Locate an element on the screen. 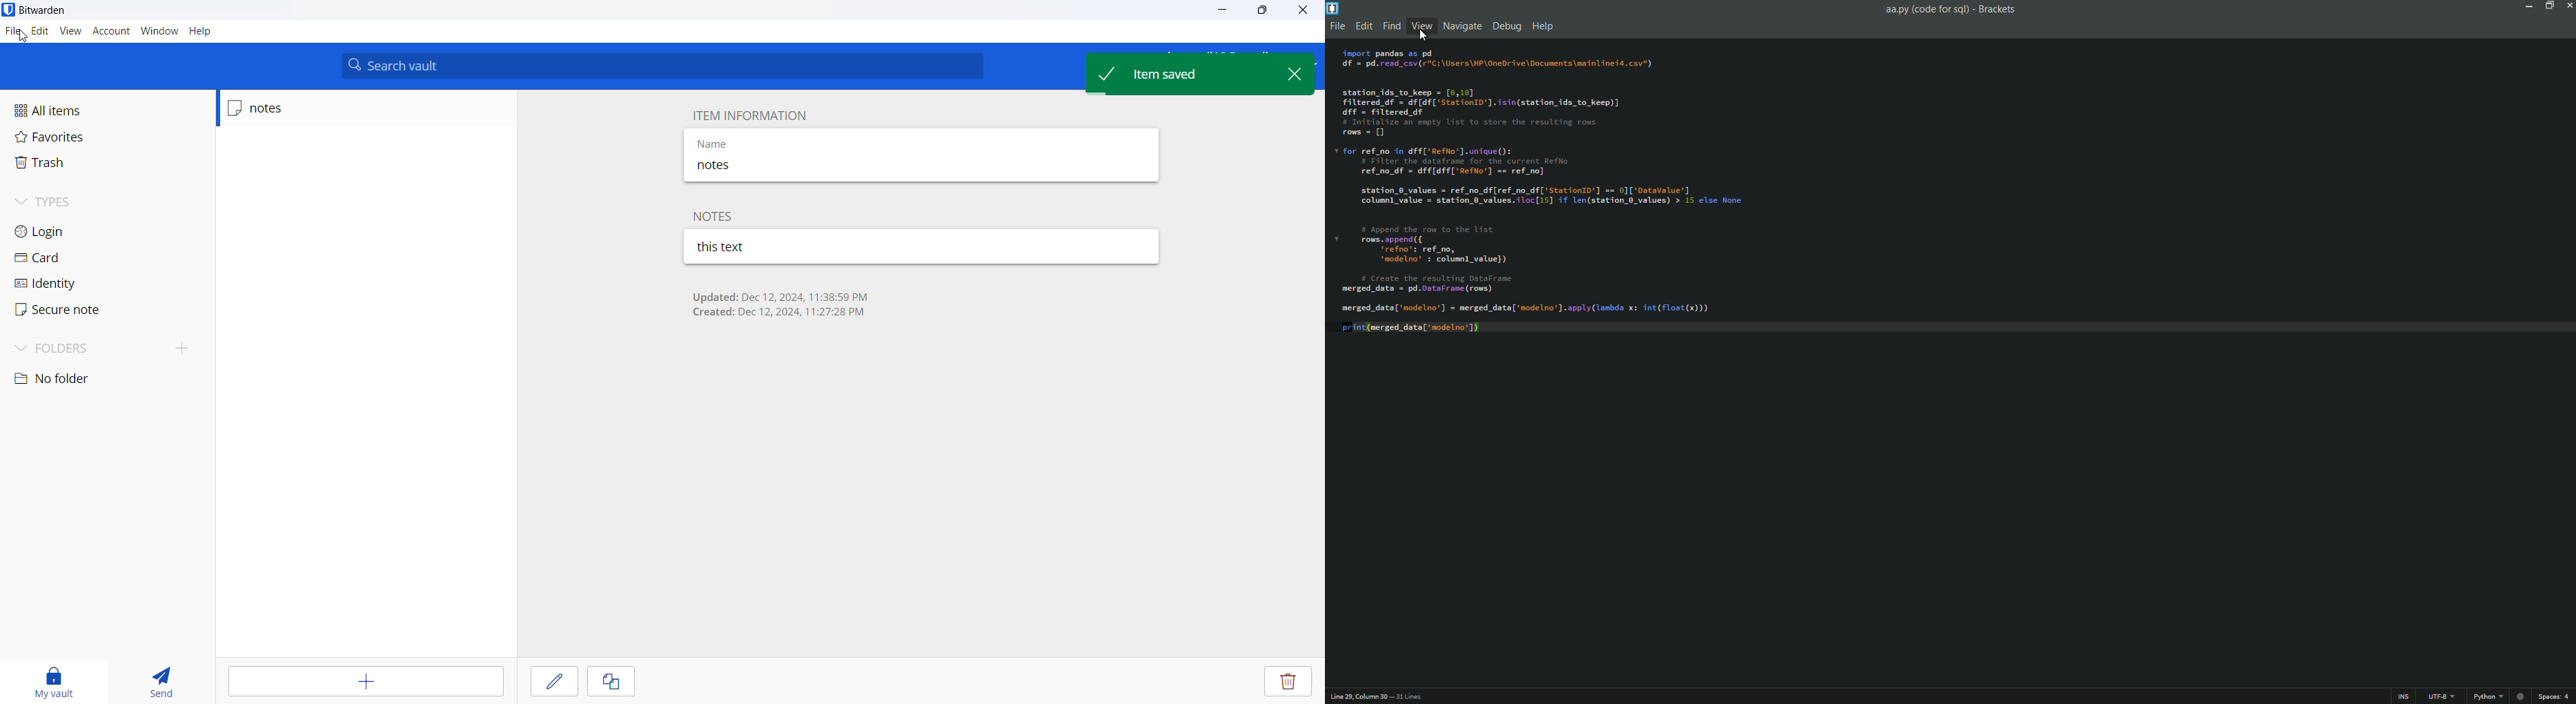 This screenshot has height=728, width=2576. item saved is located at coordinates (1181, 72).